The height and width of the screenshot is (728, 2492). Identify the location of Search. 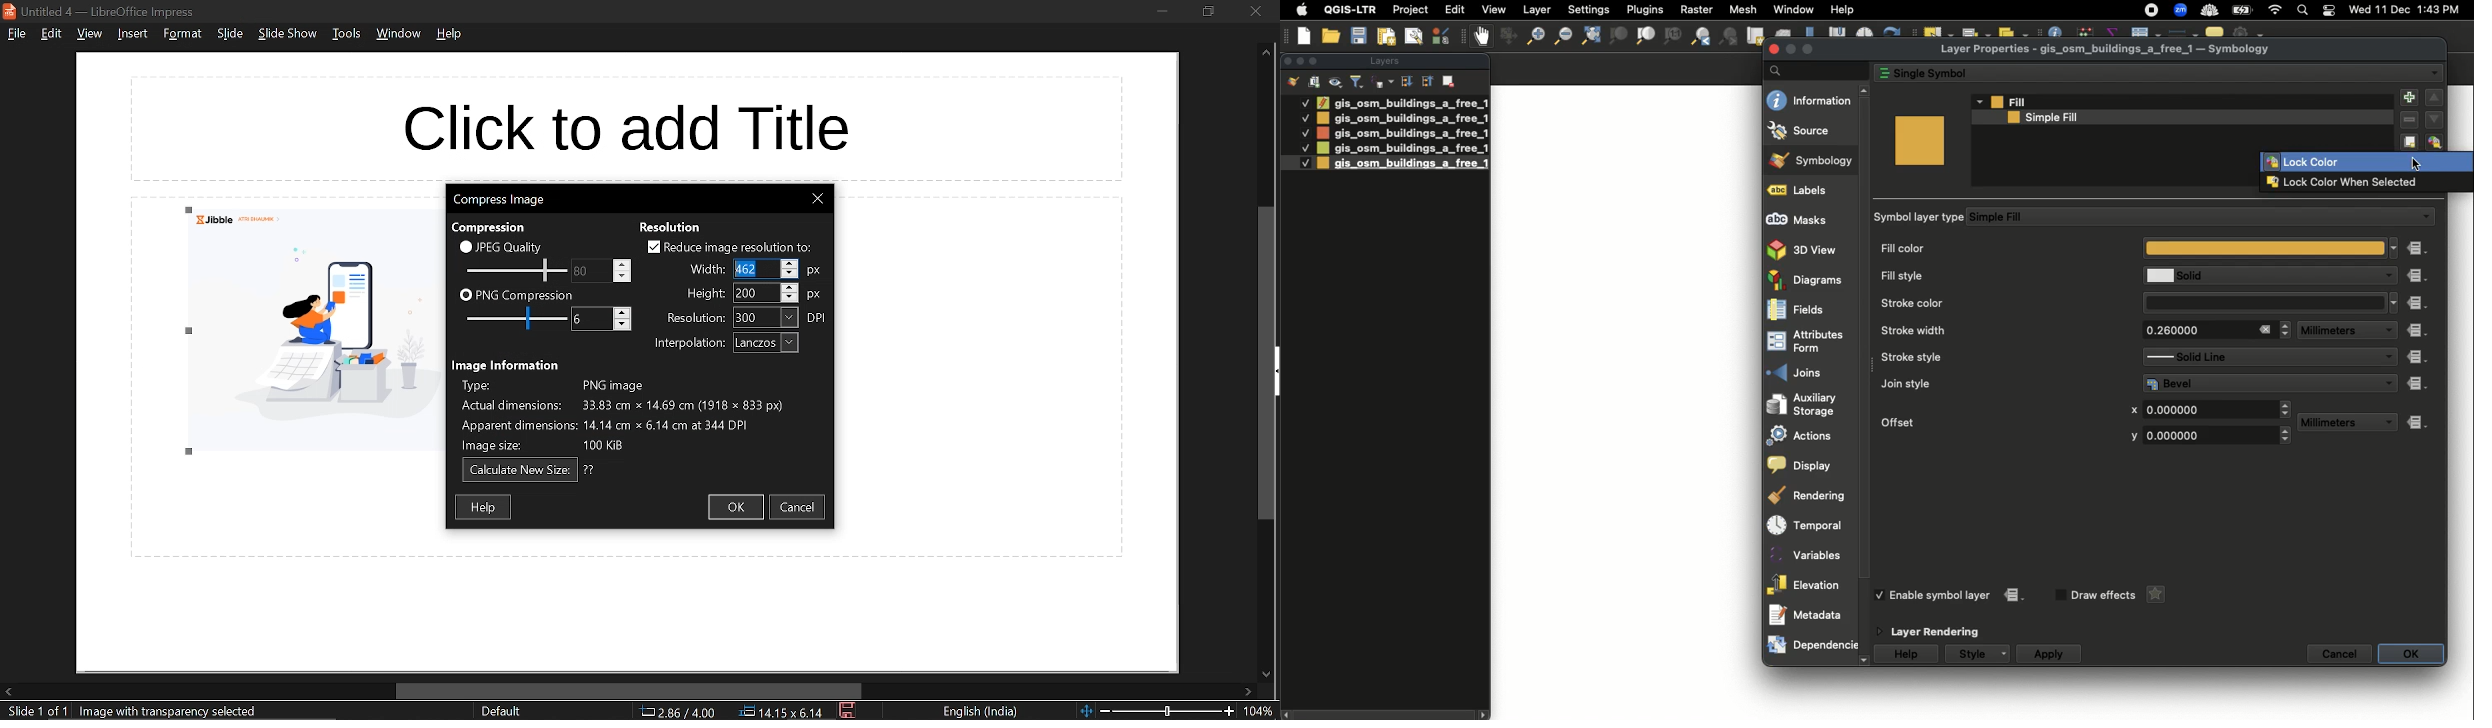
(2301, 12).